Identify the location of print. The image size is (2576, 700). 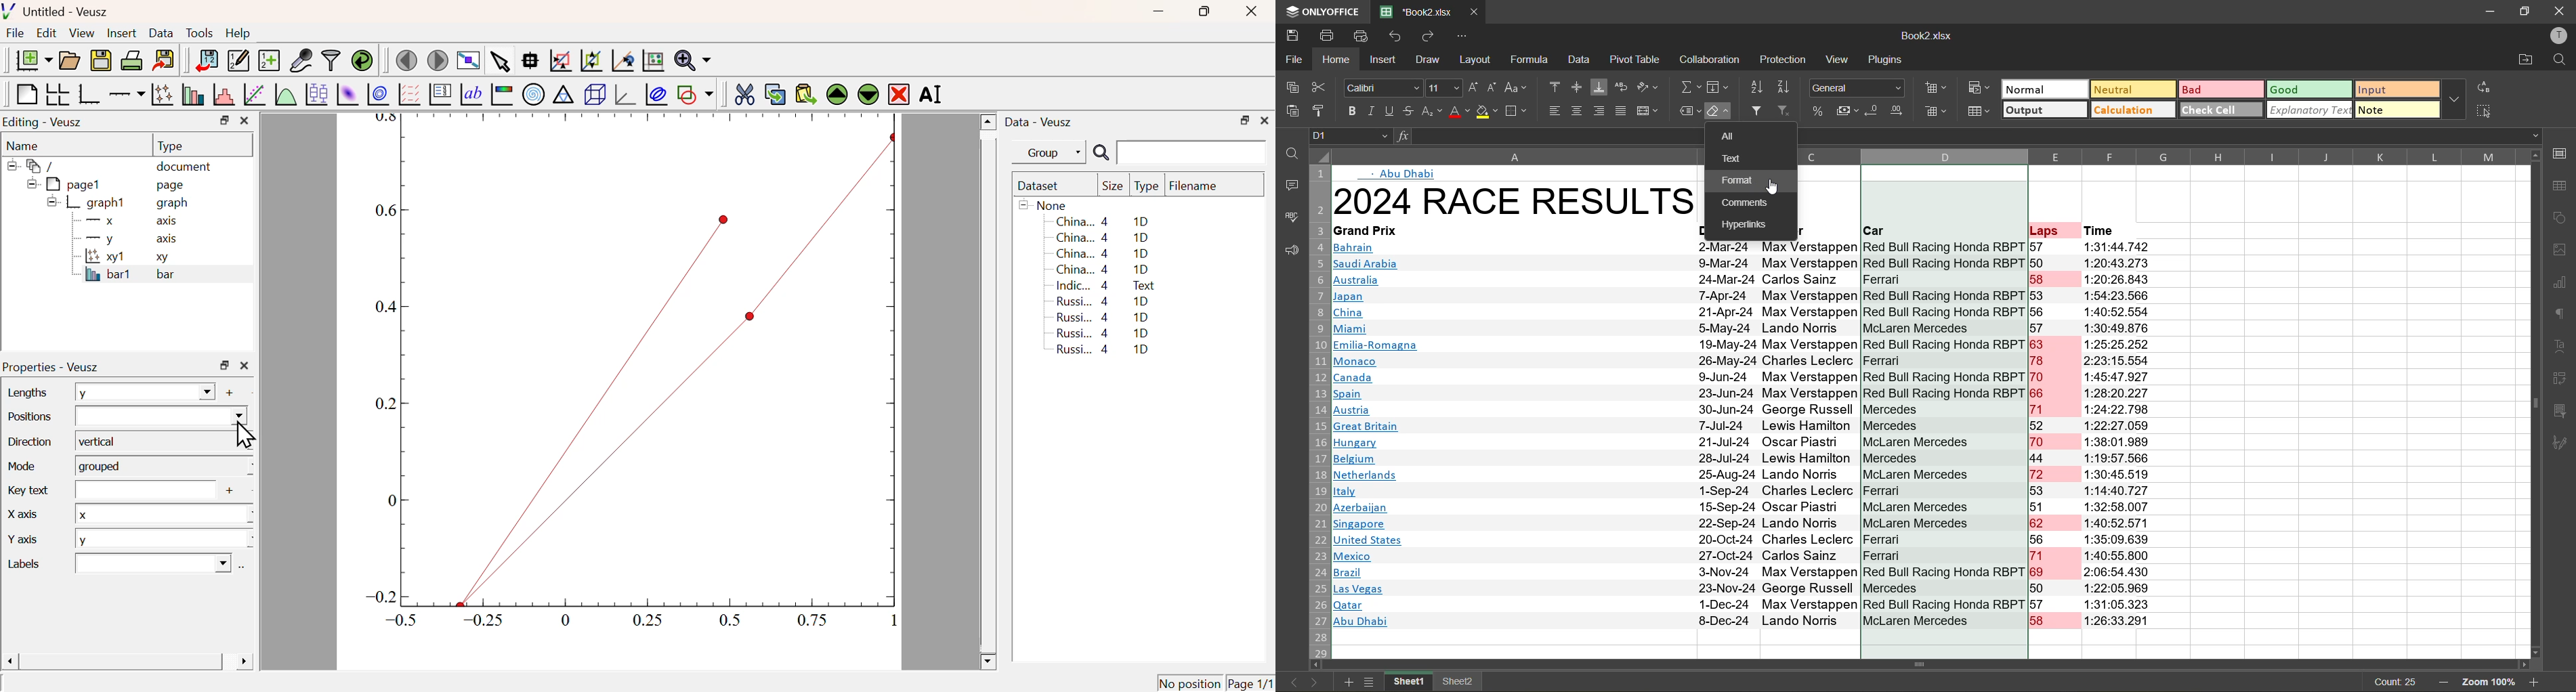
(1328, 34).